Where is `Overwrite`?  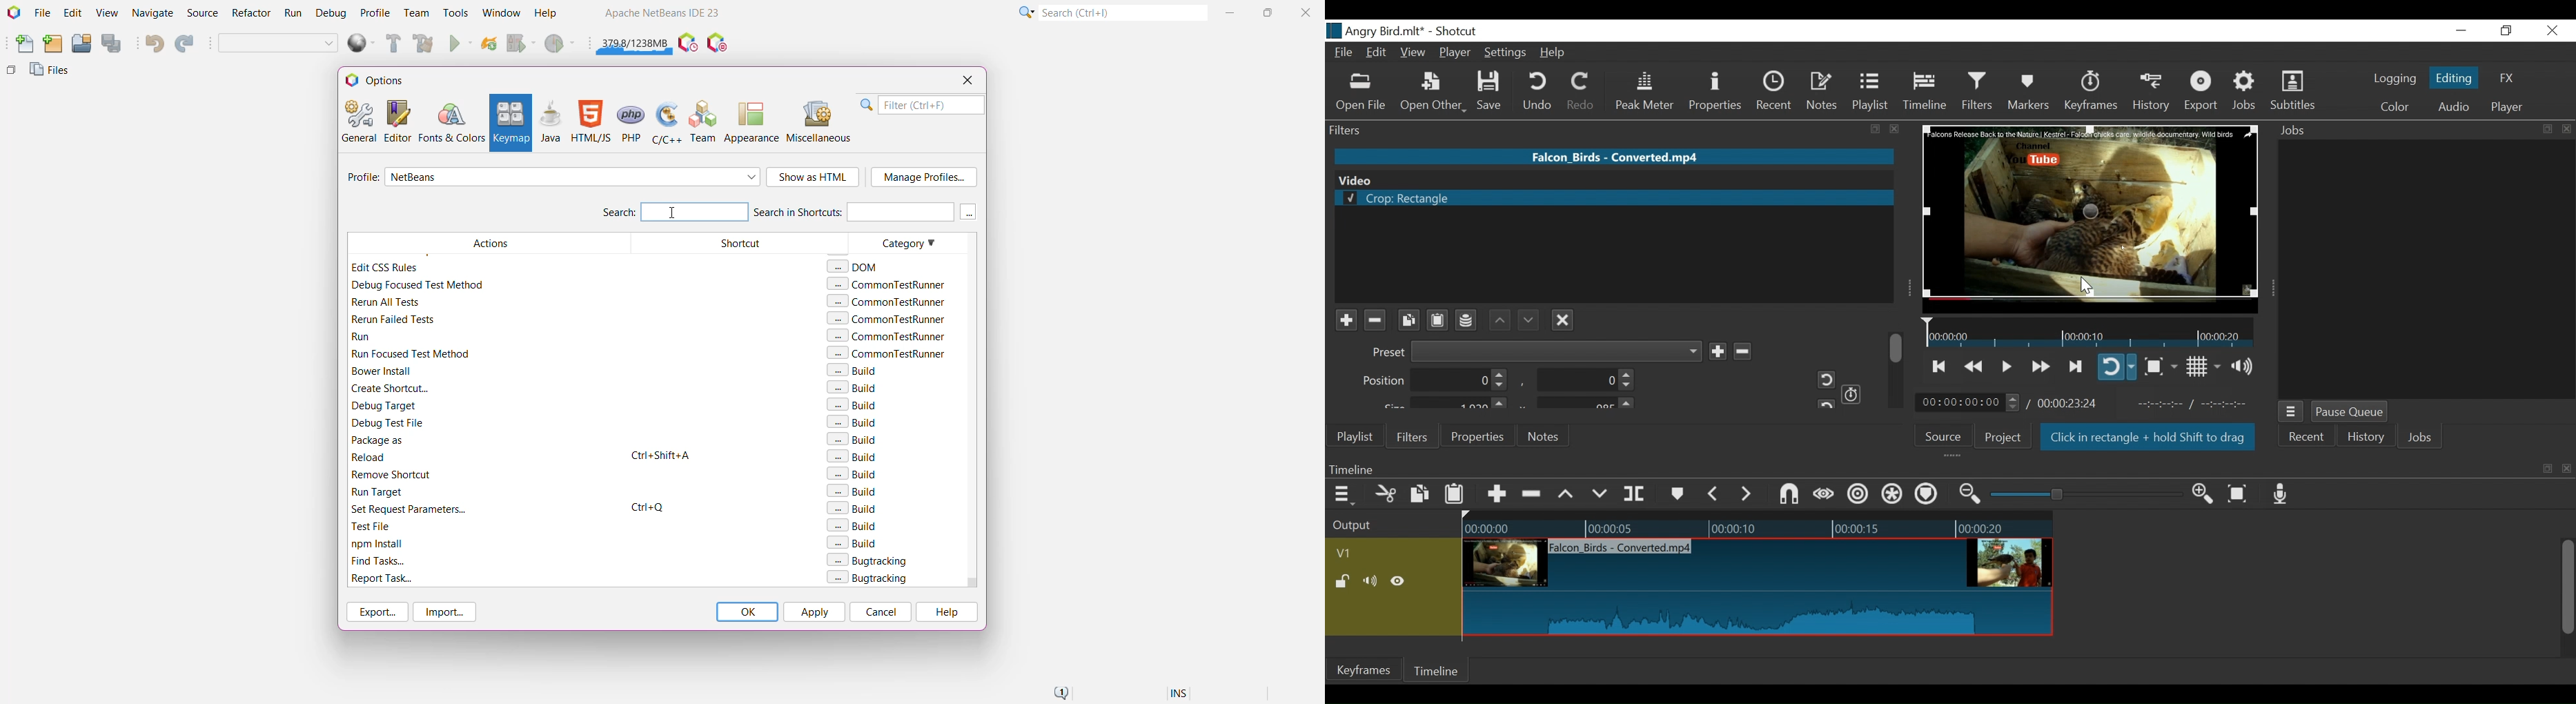
Overwrite is located at coordinates (1600, 494).